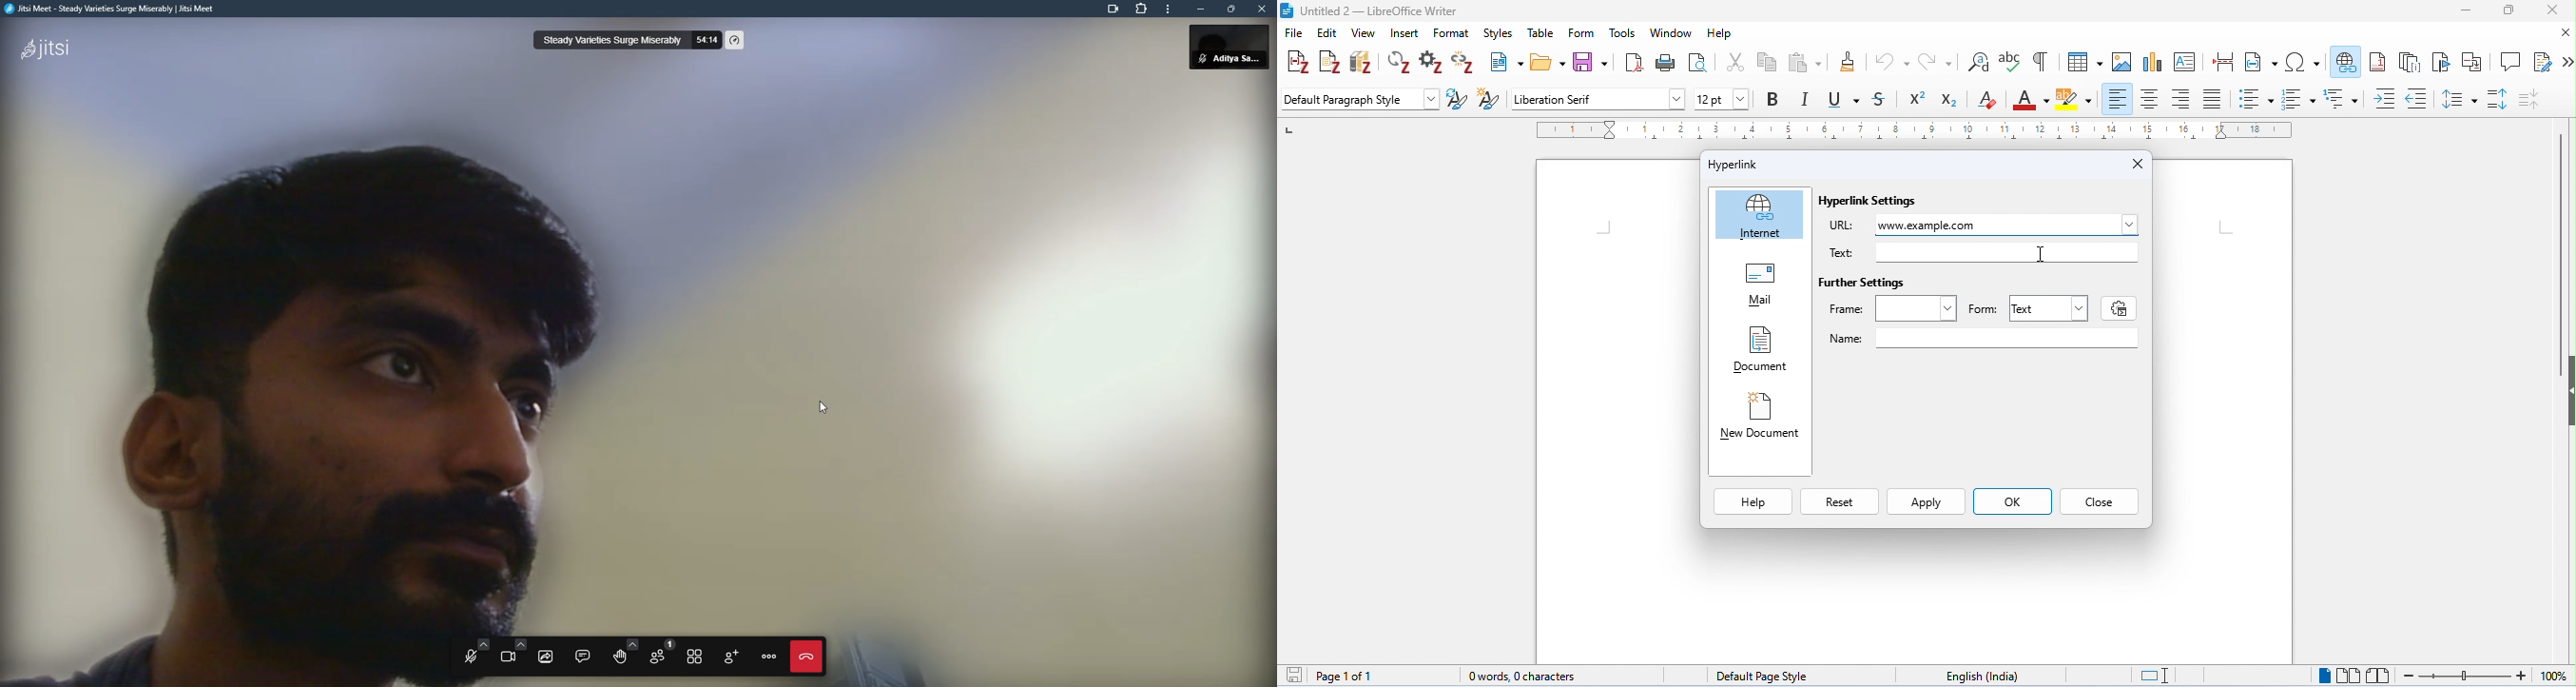 The height and width of the screenshot is (700, 2576). What do you see at coordinates (1361, 62) in the screenshot?
I see `add/edit bibliography` at bounding box center [1361, 62].